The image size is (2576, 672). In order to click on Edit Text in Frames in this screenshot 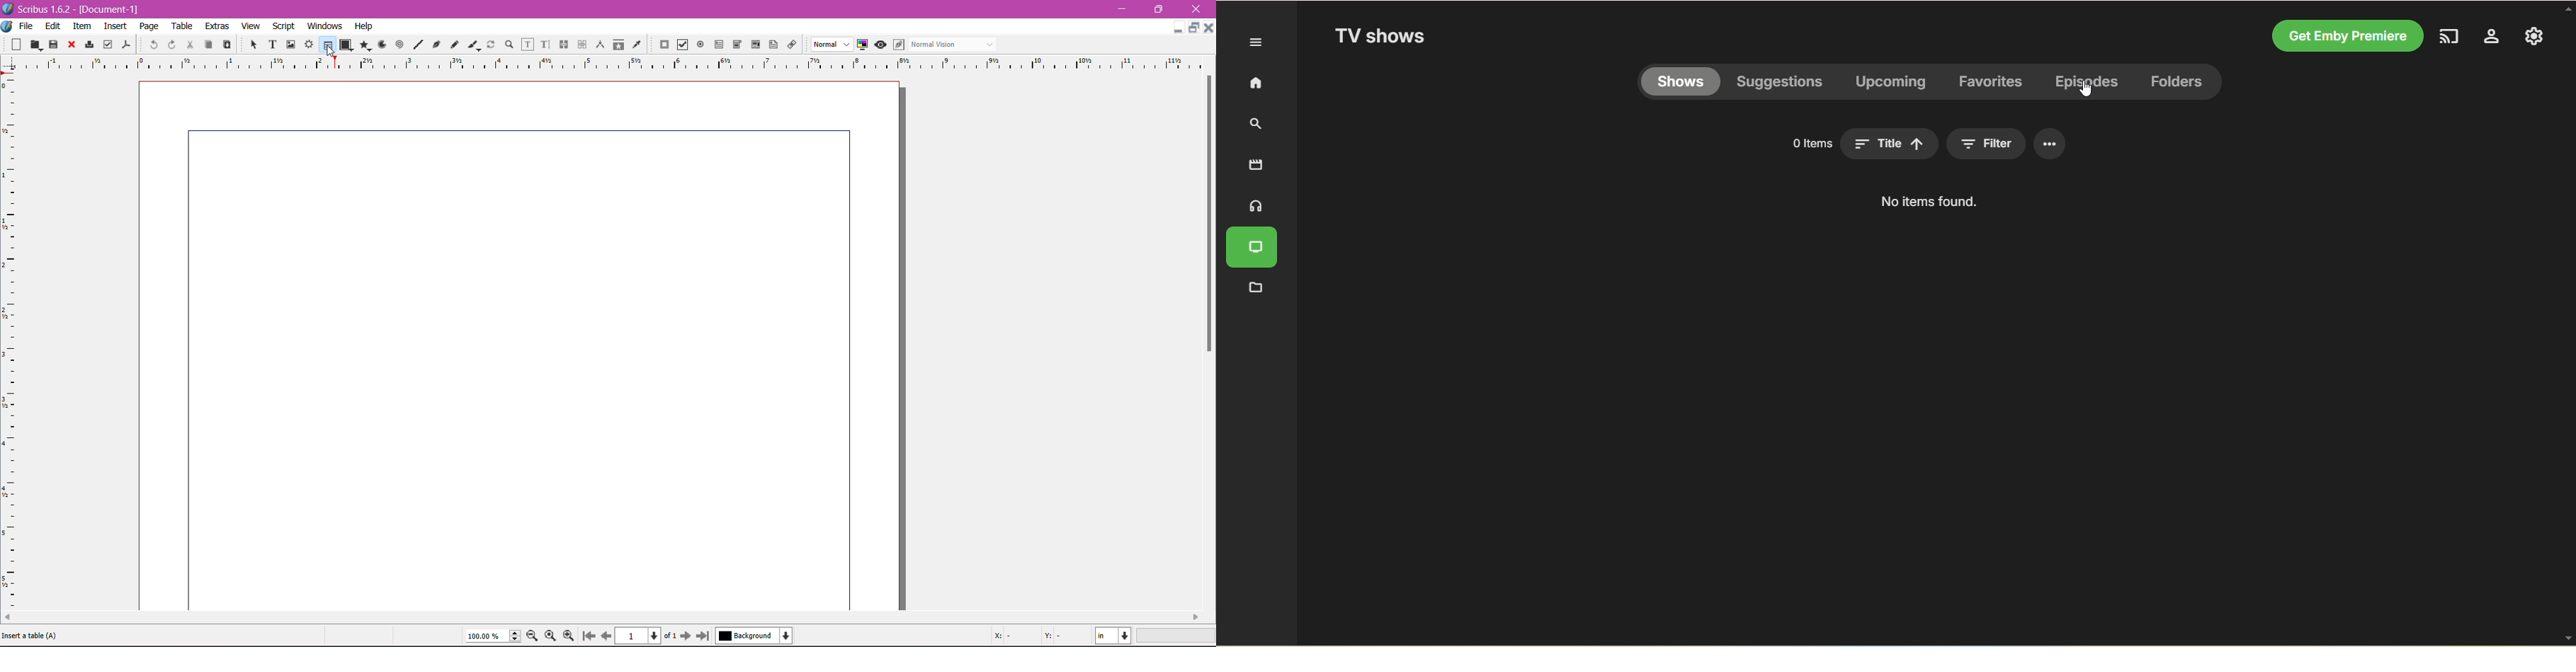, I will do `click(528, 44)`.